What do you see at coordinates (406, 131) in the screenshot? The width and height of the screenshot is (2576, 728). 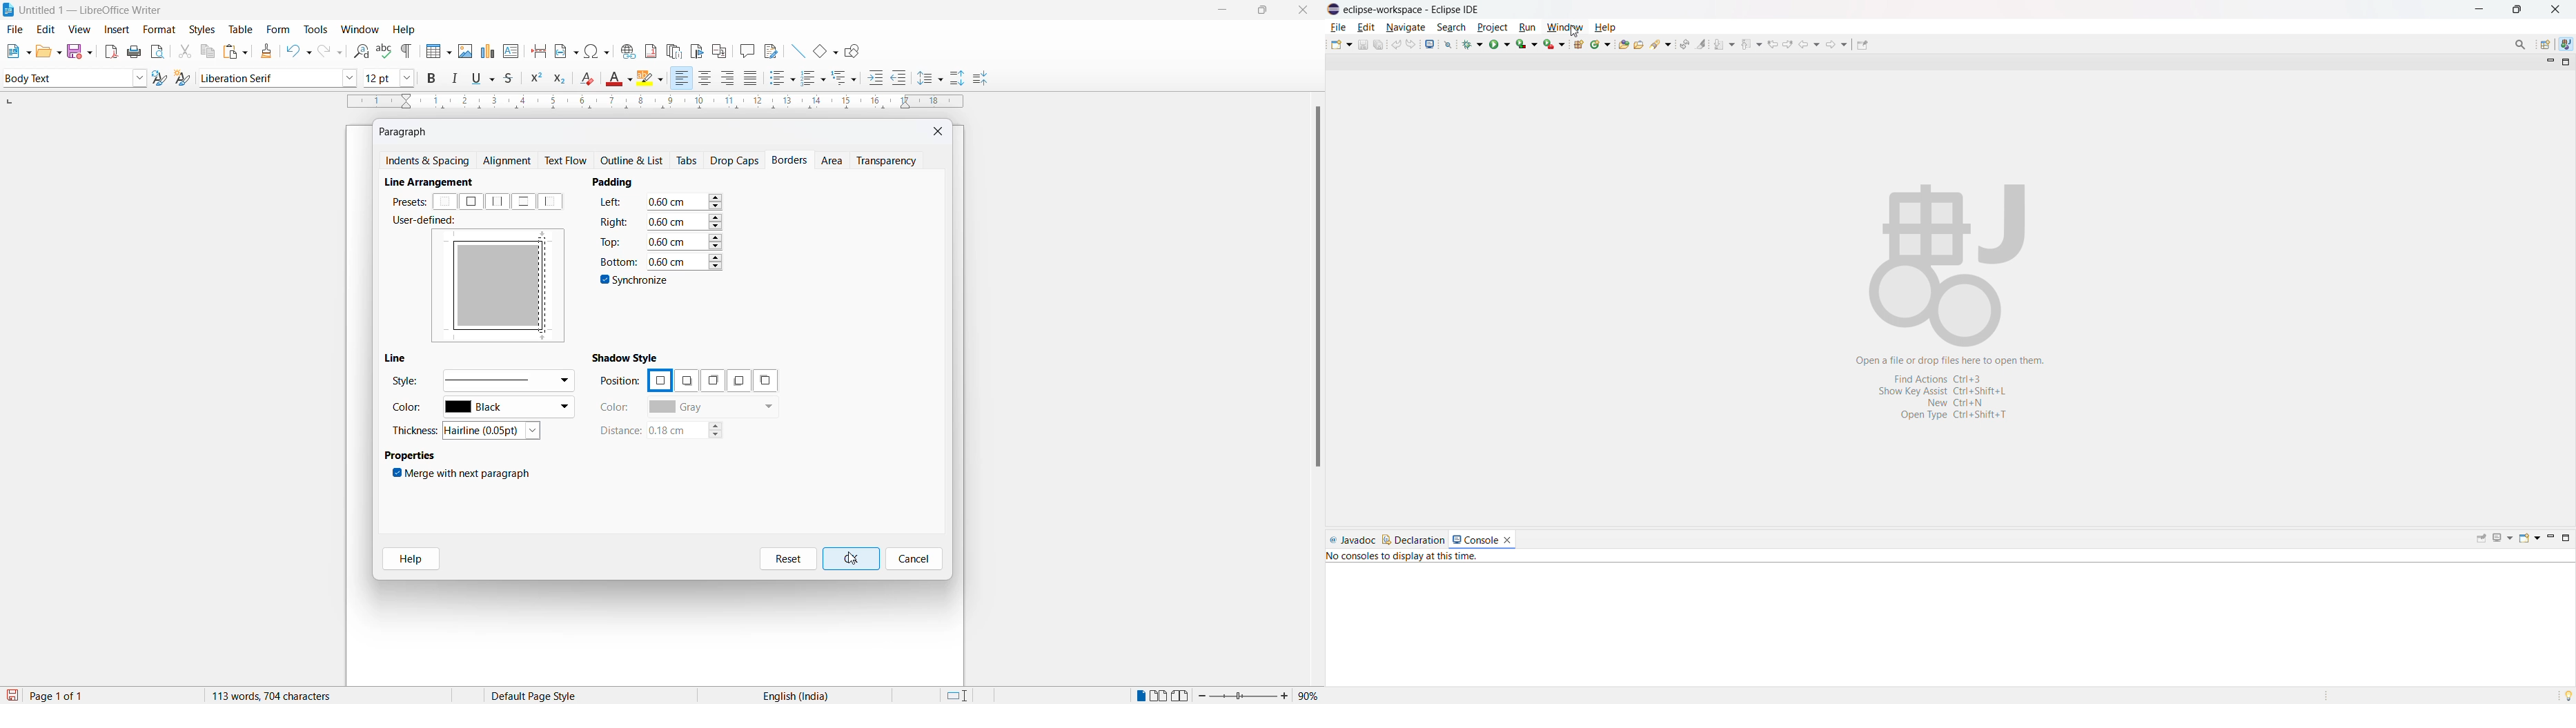 I see `paragraph dialog box` at bounding box center [406, 131].